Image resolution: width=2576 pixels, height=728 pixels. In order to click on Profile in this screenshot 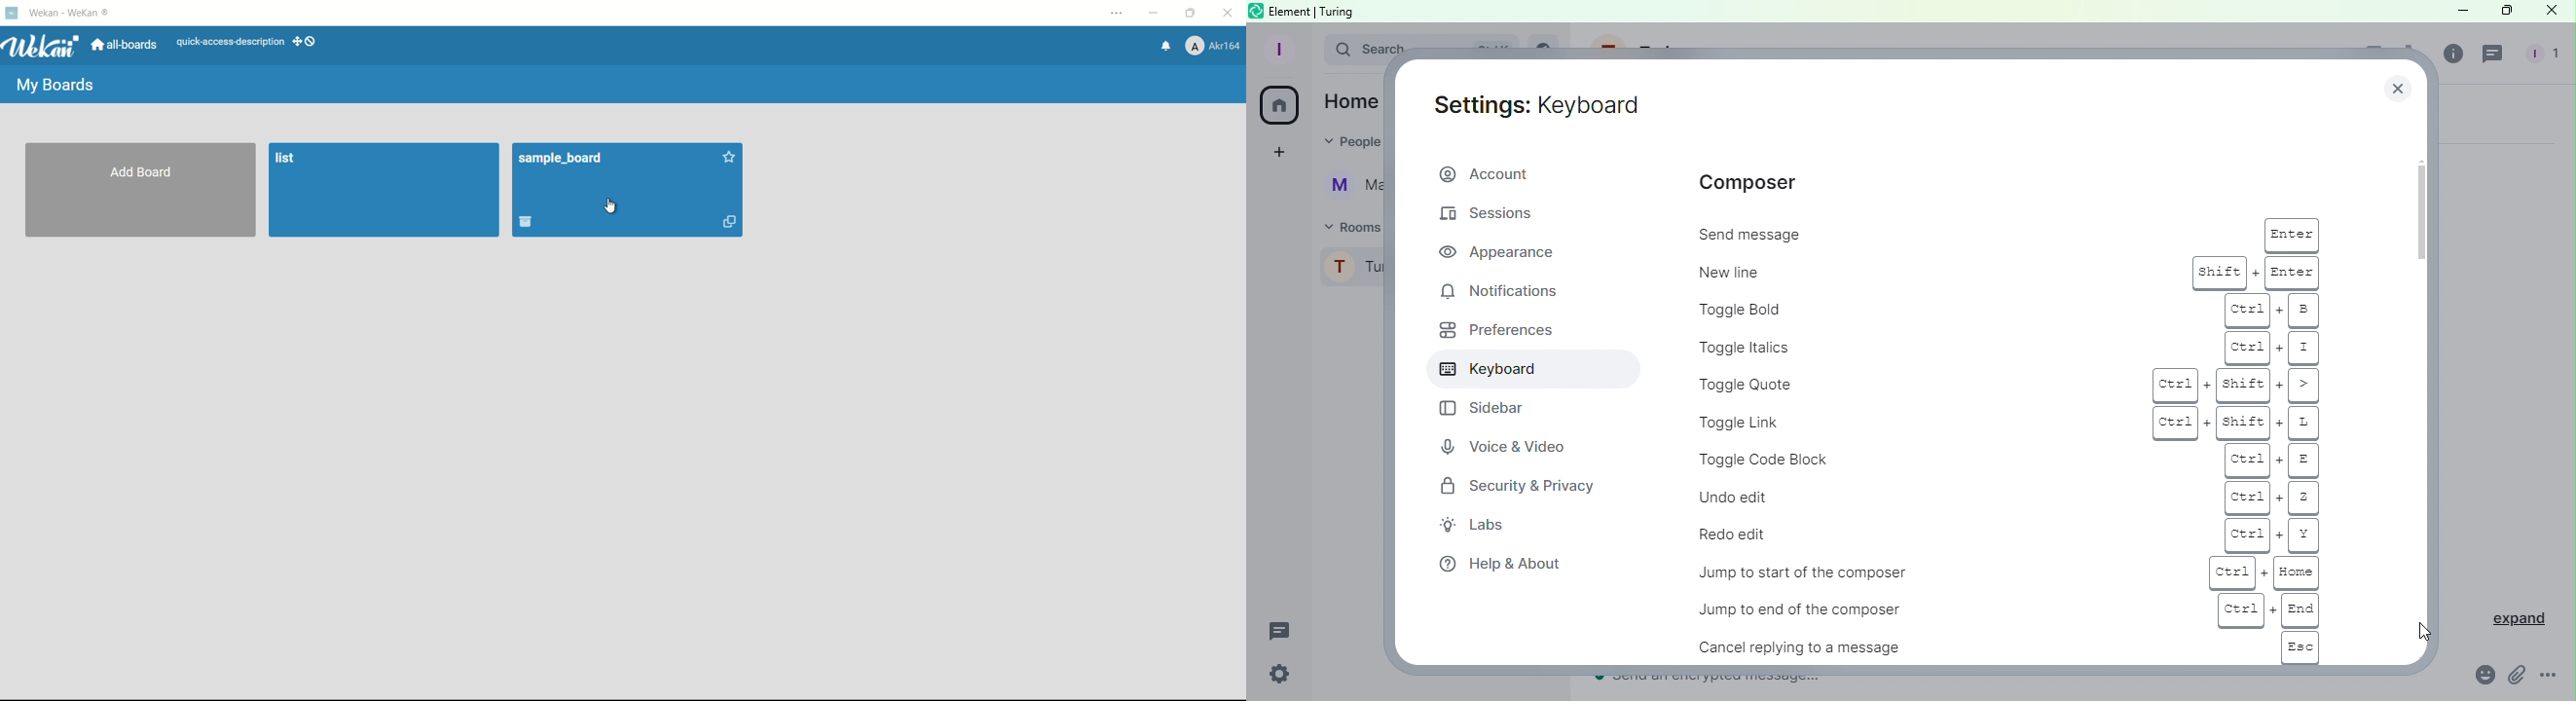, I will do `click(1349, 269)`.